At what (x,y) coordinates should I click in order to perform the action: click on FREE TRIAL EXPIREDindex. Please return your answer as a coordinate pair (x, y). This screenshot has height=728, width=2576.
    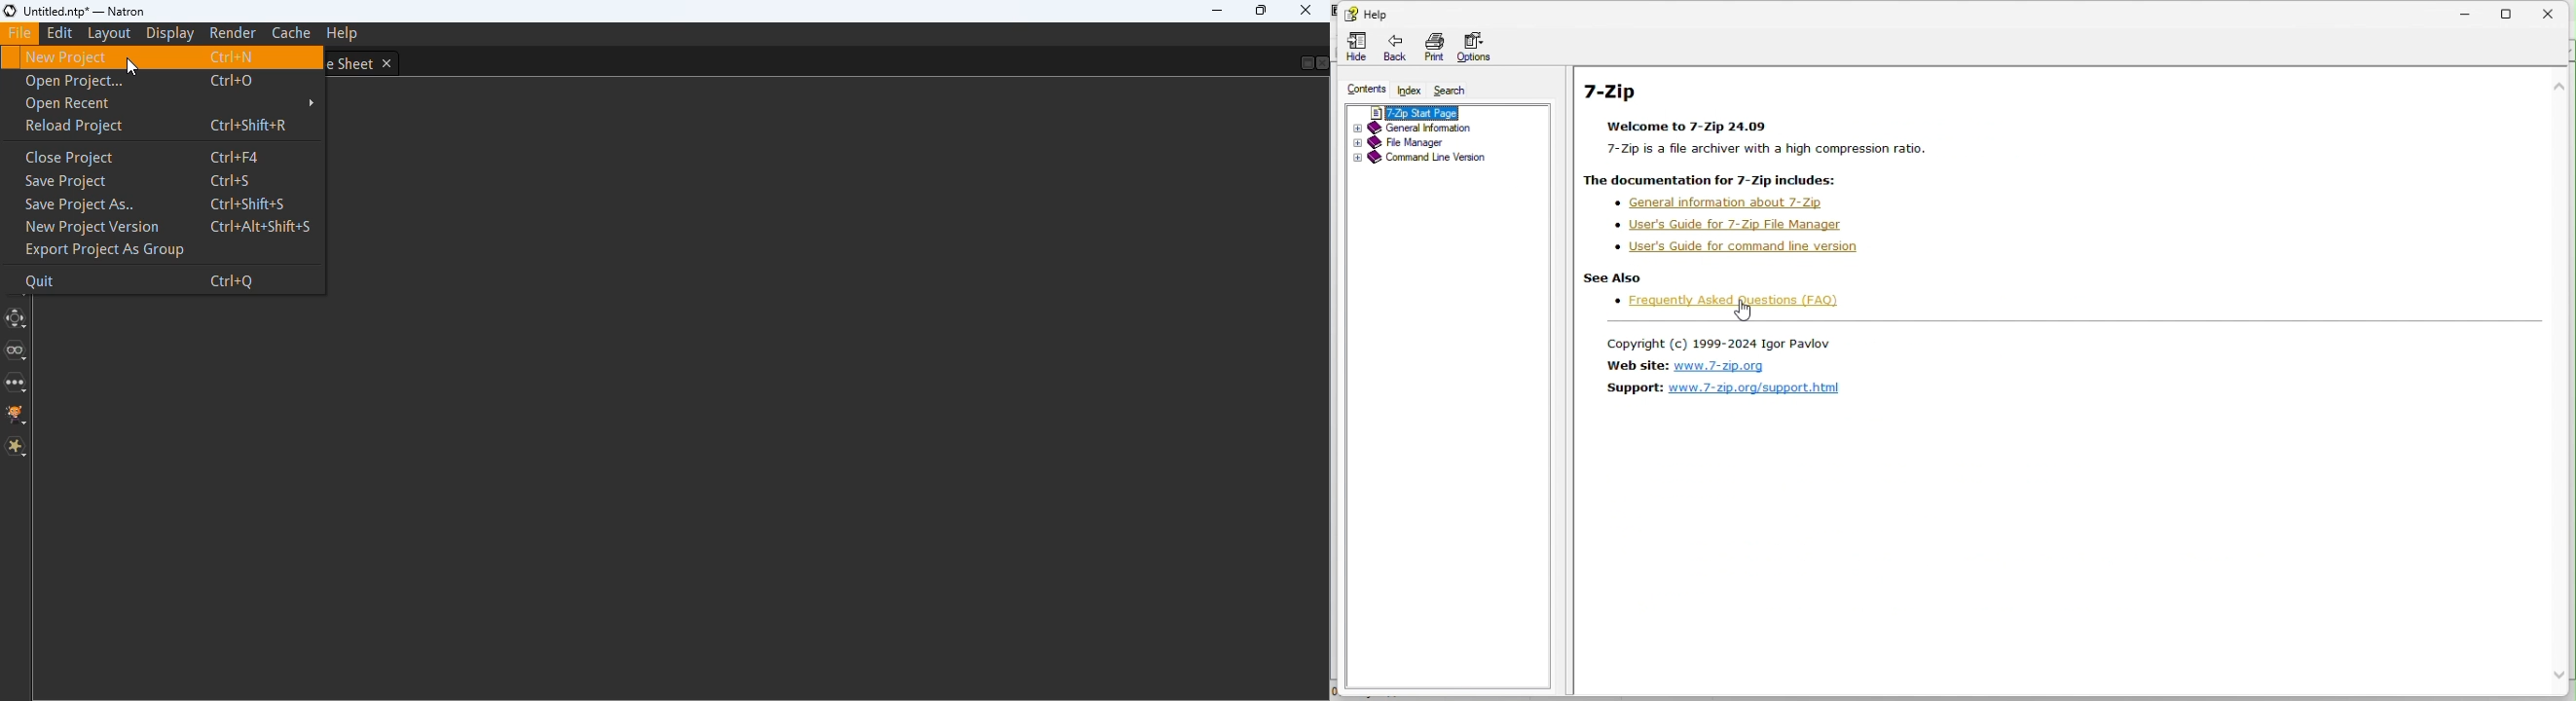
    Looking at the image, I should click on (1411, 91).